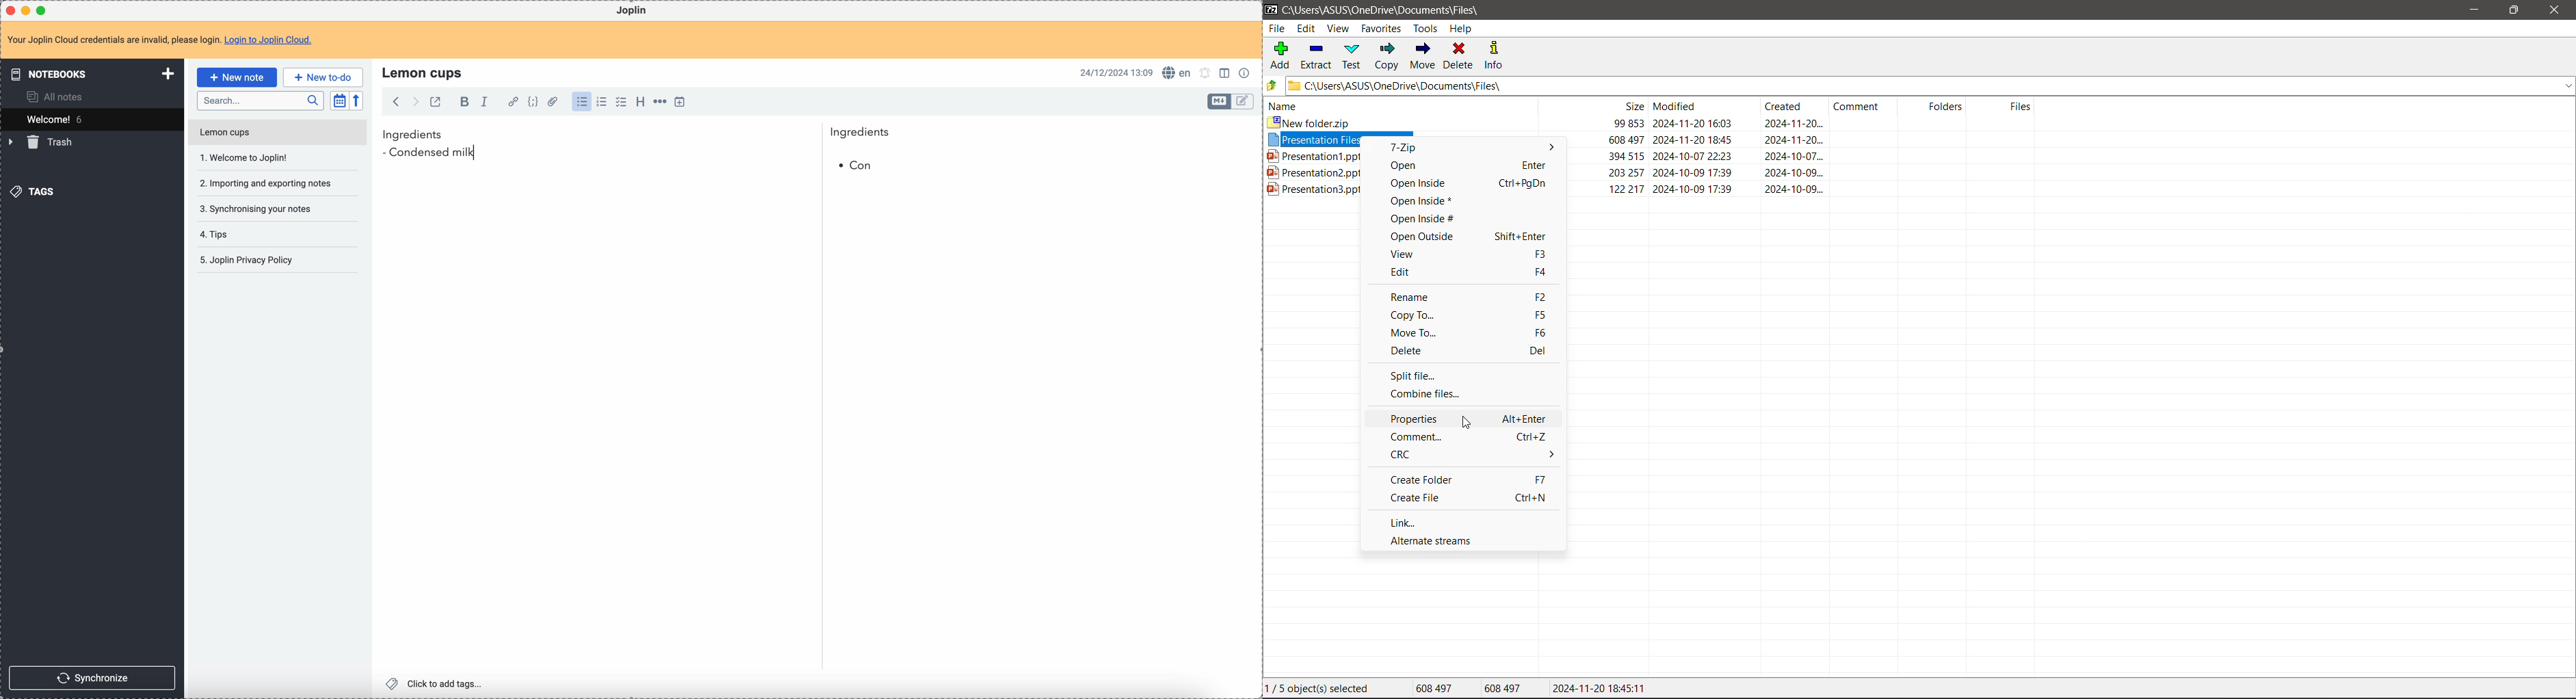 This screenshot has height=700, width=2576. Describe the element at coordinates (636, 135) in the screenshot. I see `ingredients normal typo` at that location.